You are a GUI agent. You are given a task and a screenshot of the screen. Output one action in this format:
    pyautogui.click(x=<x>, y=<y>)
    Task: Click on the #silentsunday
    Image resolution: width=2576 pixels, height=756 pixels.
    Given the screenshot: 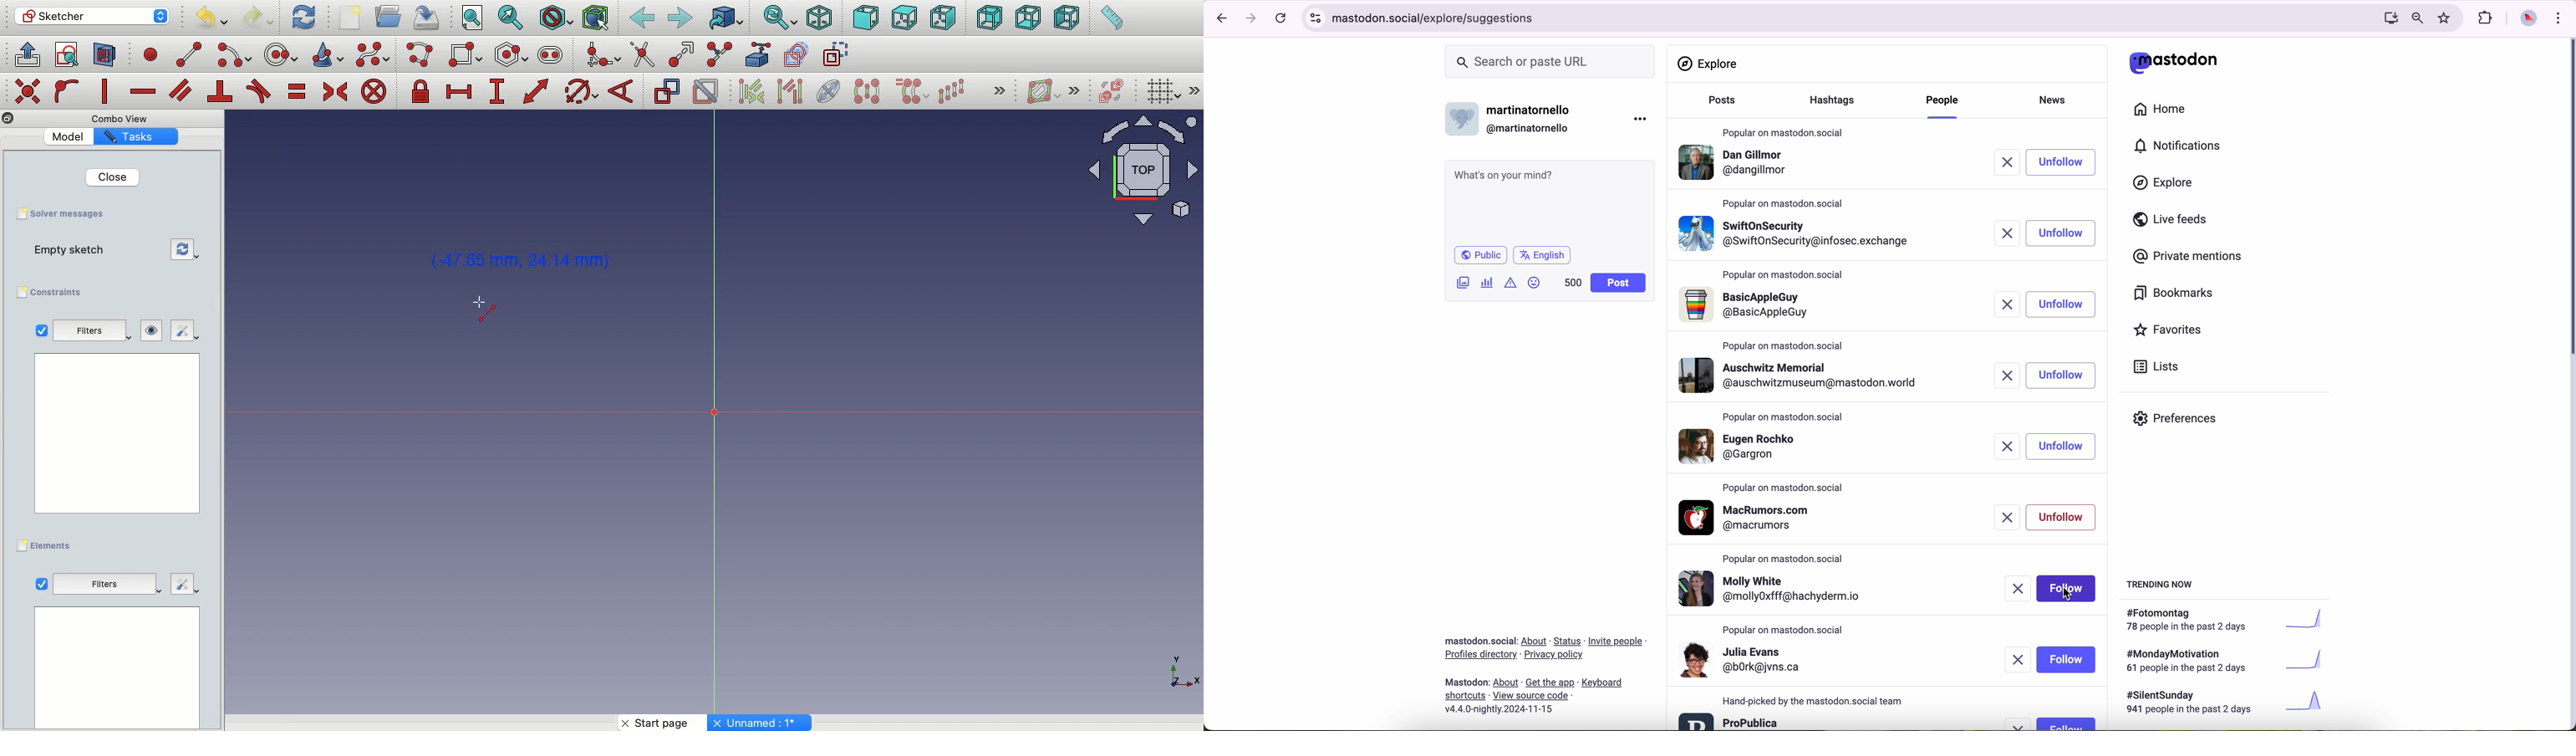 What is the action you would take?
    pyautogui.click(x=2227, y=704)
    